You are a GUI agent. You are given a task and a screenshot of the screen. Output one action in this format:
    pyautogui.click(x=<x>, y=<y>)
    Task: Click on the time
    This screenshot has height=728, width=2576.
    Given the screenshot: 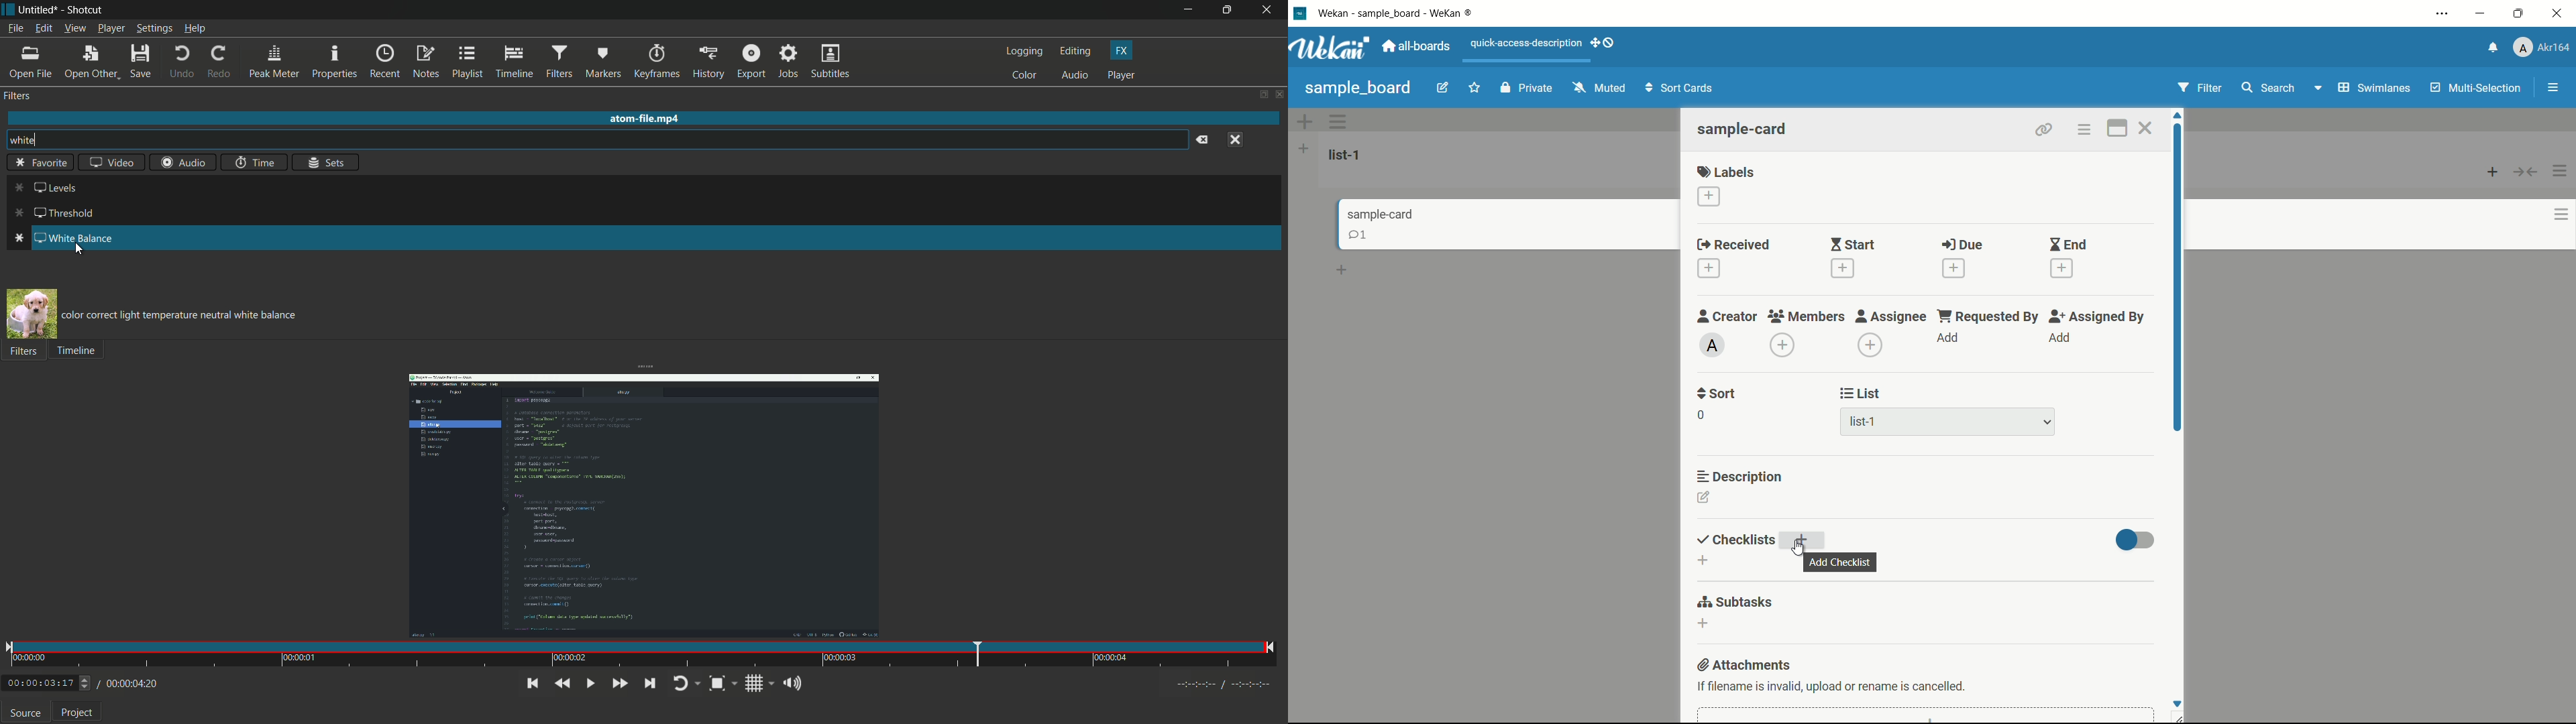 What is the action you would take?
    pyautogui.click(x=641, y=656)
    